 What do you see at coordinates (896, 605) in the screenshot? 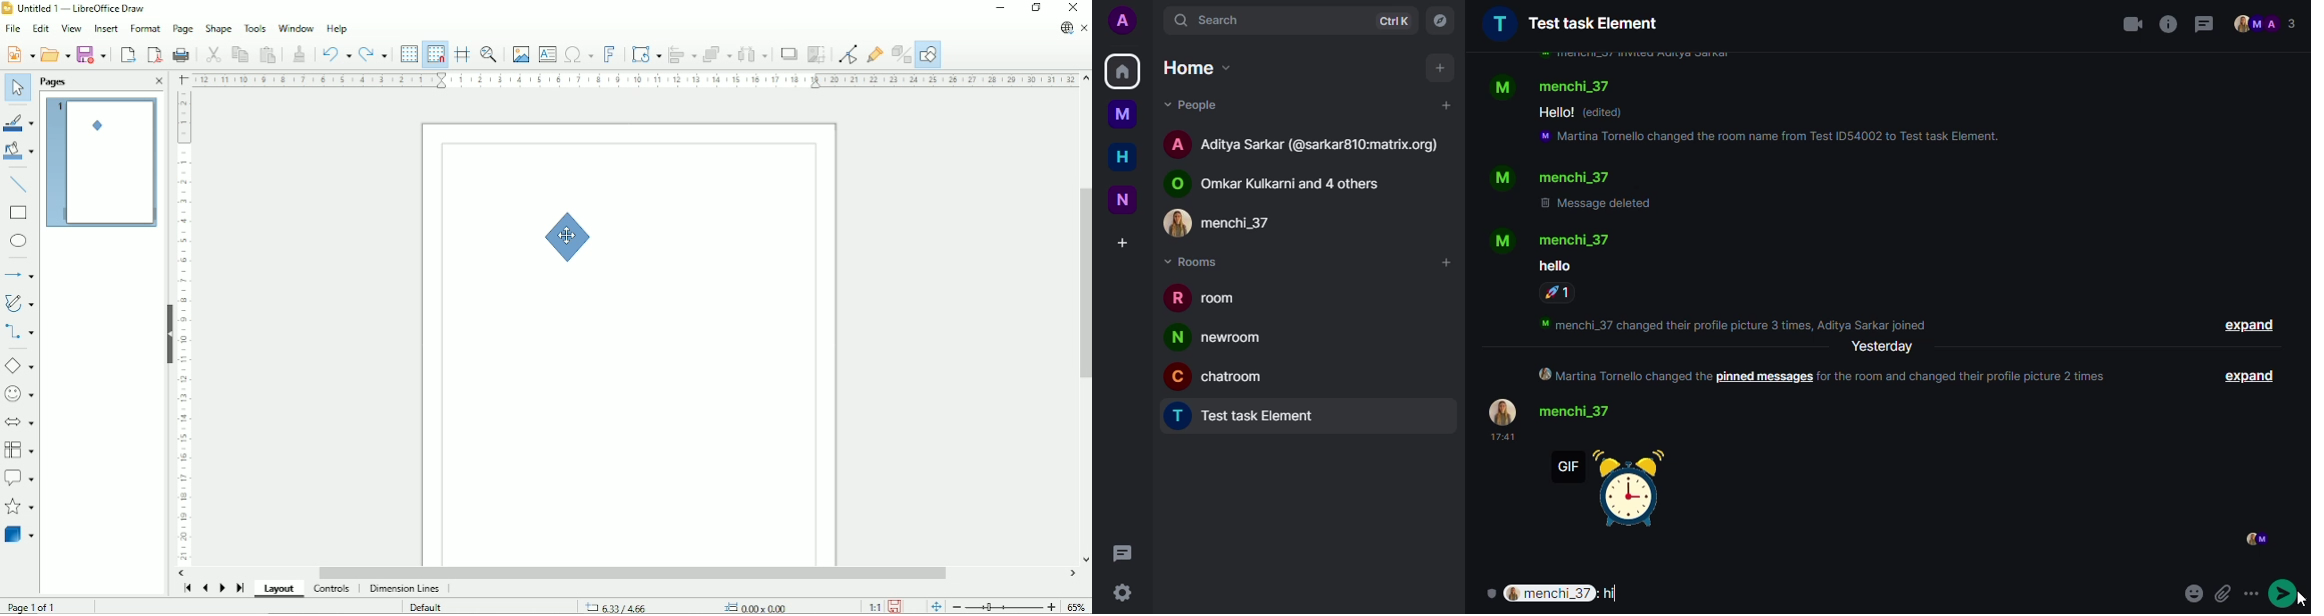
I see `Save` at bounding box center [896, 605].